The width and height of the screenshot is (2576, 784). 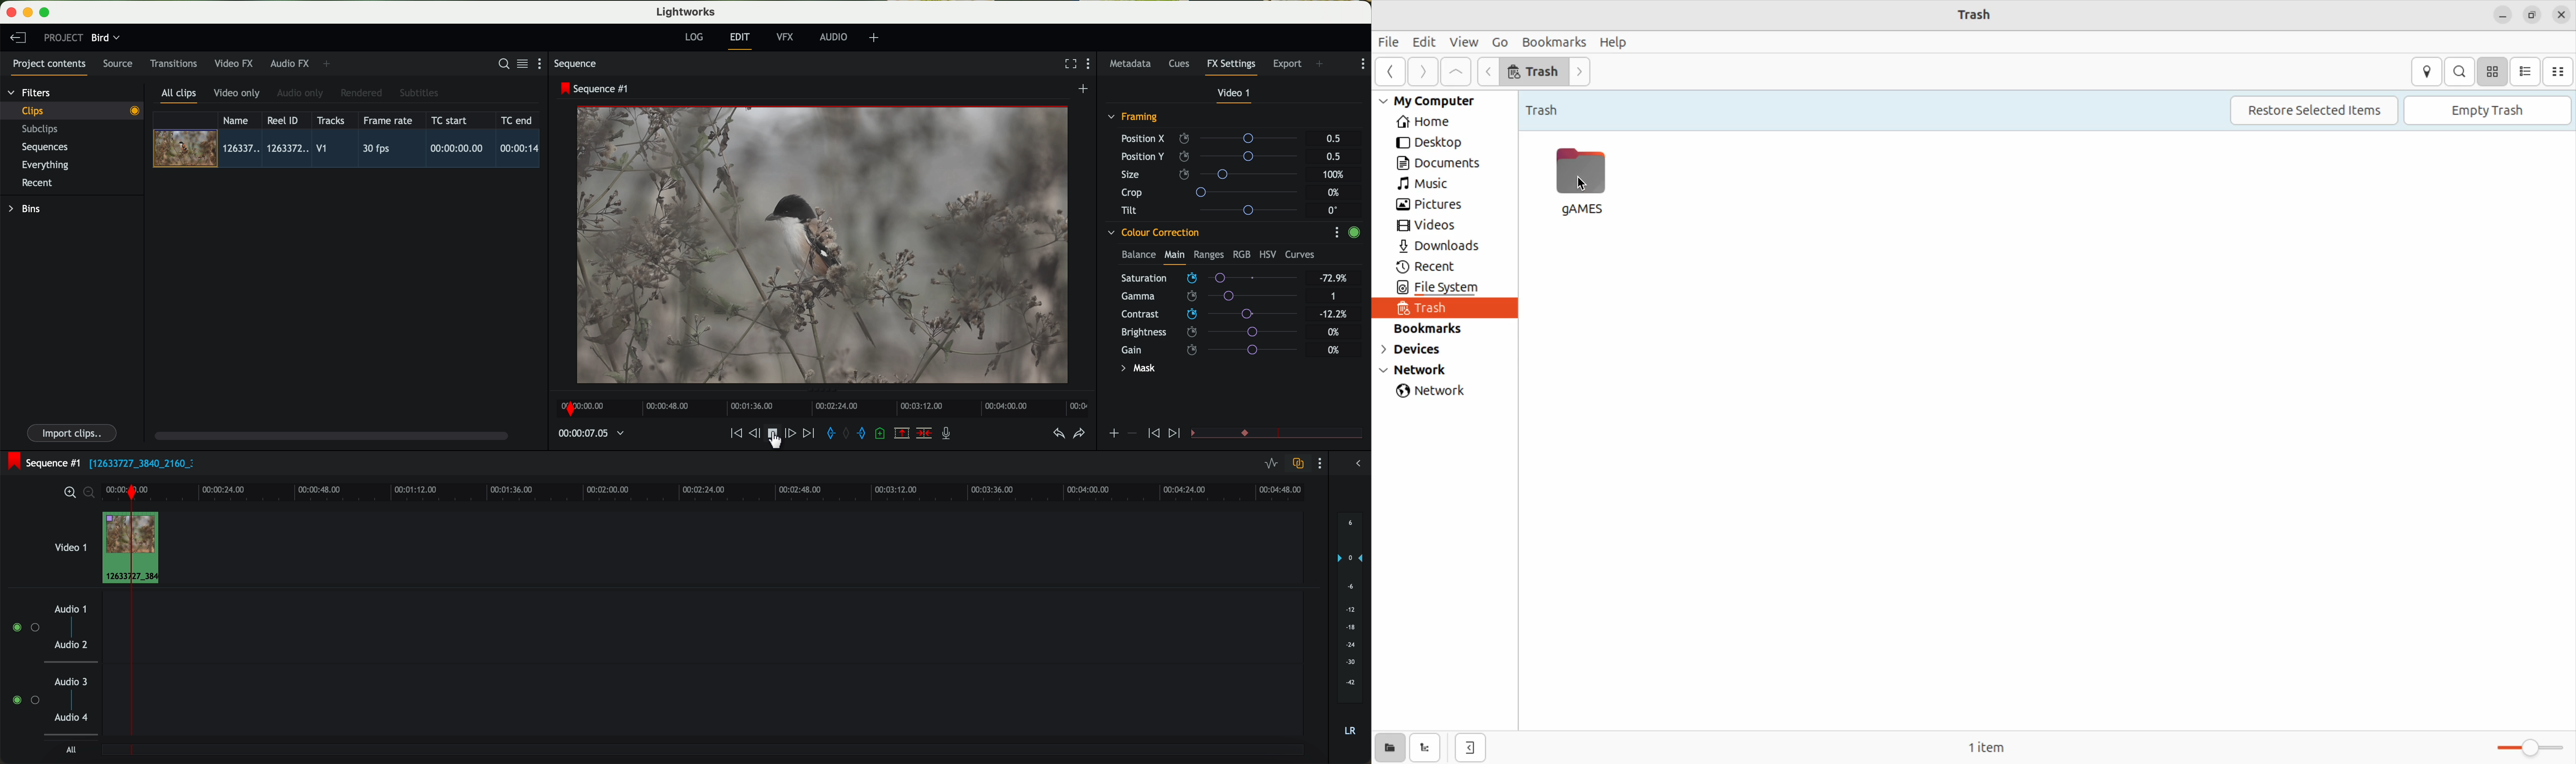 What do you see at coordinates (1300, 255) in the screenshot?
I see `curves` at bounding box center [1300, 255].